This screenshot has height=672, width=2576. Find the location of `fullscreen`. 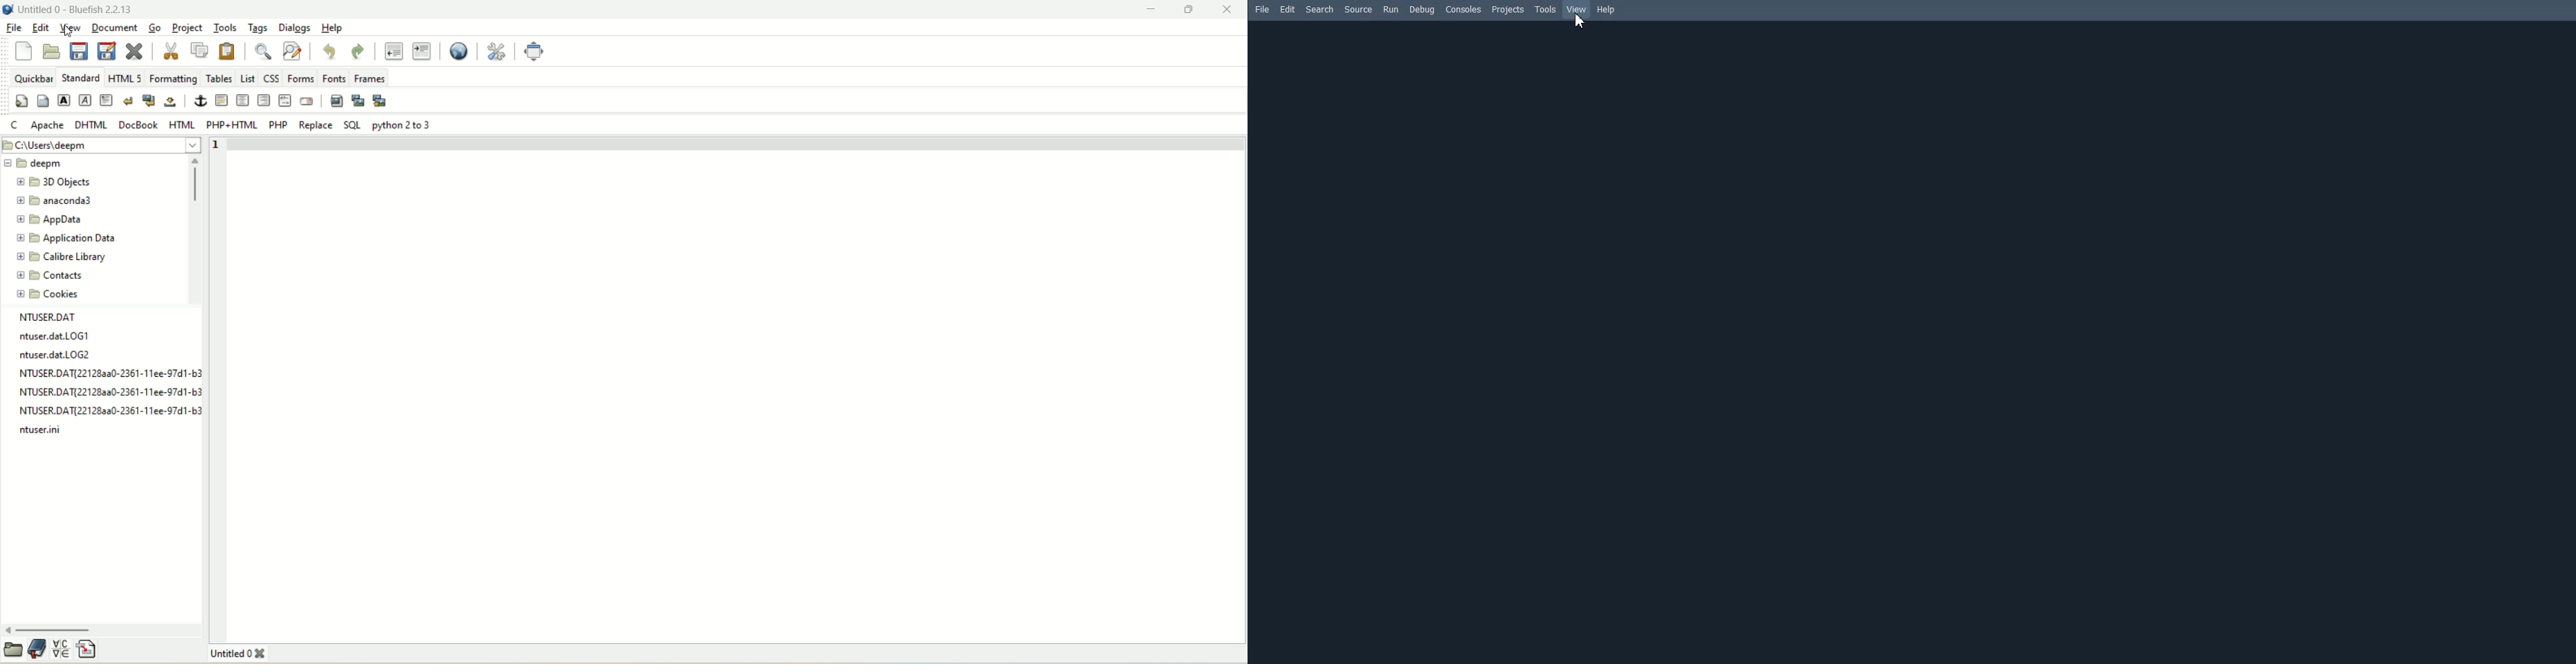

fullscreen is located at coordinates (536, 51).